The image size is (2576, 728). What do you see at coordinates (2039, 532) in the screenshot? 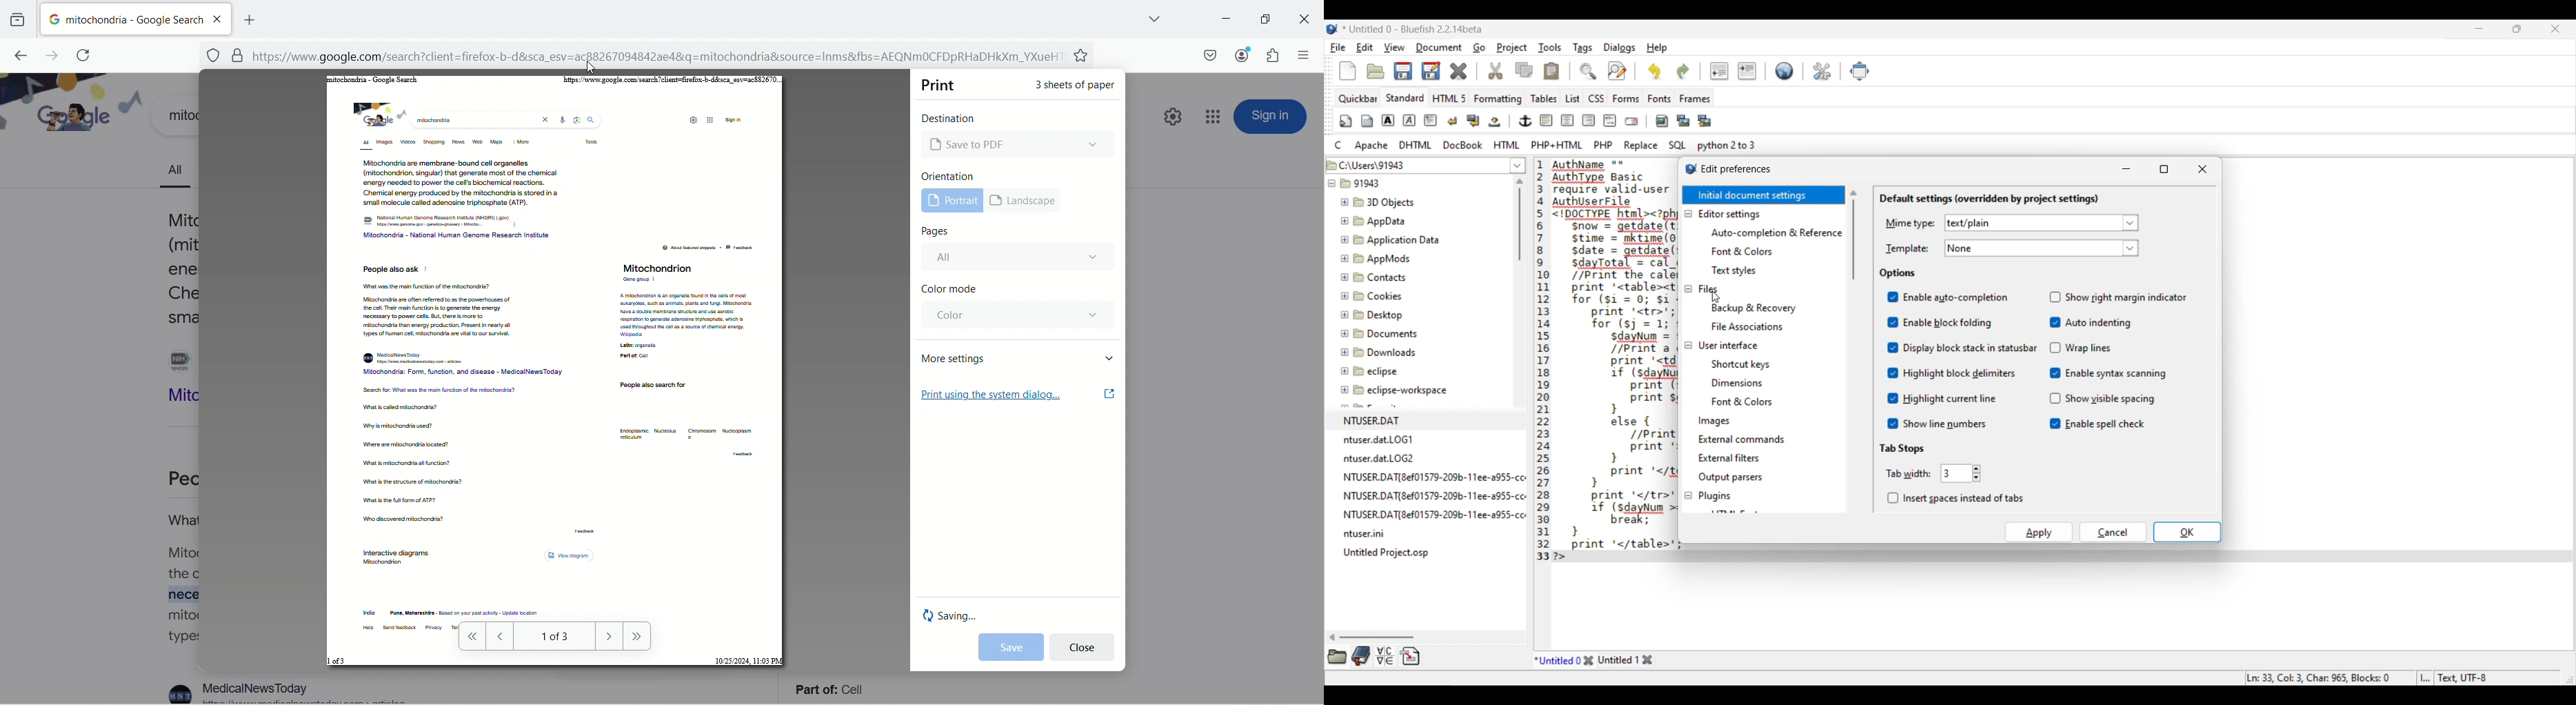
I see `Apply` at bounding box center [2039, 532].